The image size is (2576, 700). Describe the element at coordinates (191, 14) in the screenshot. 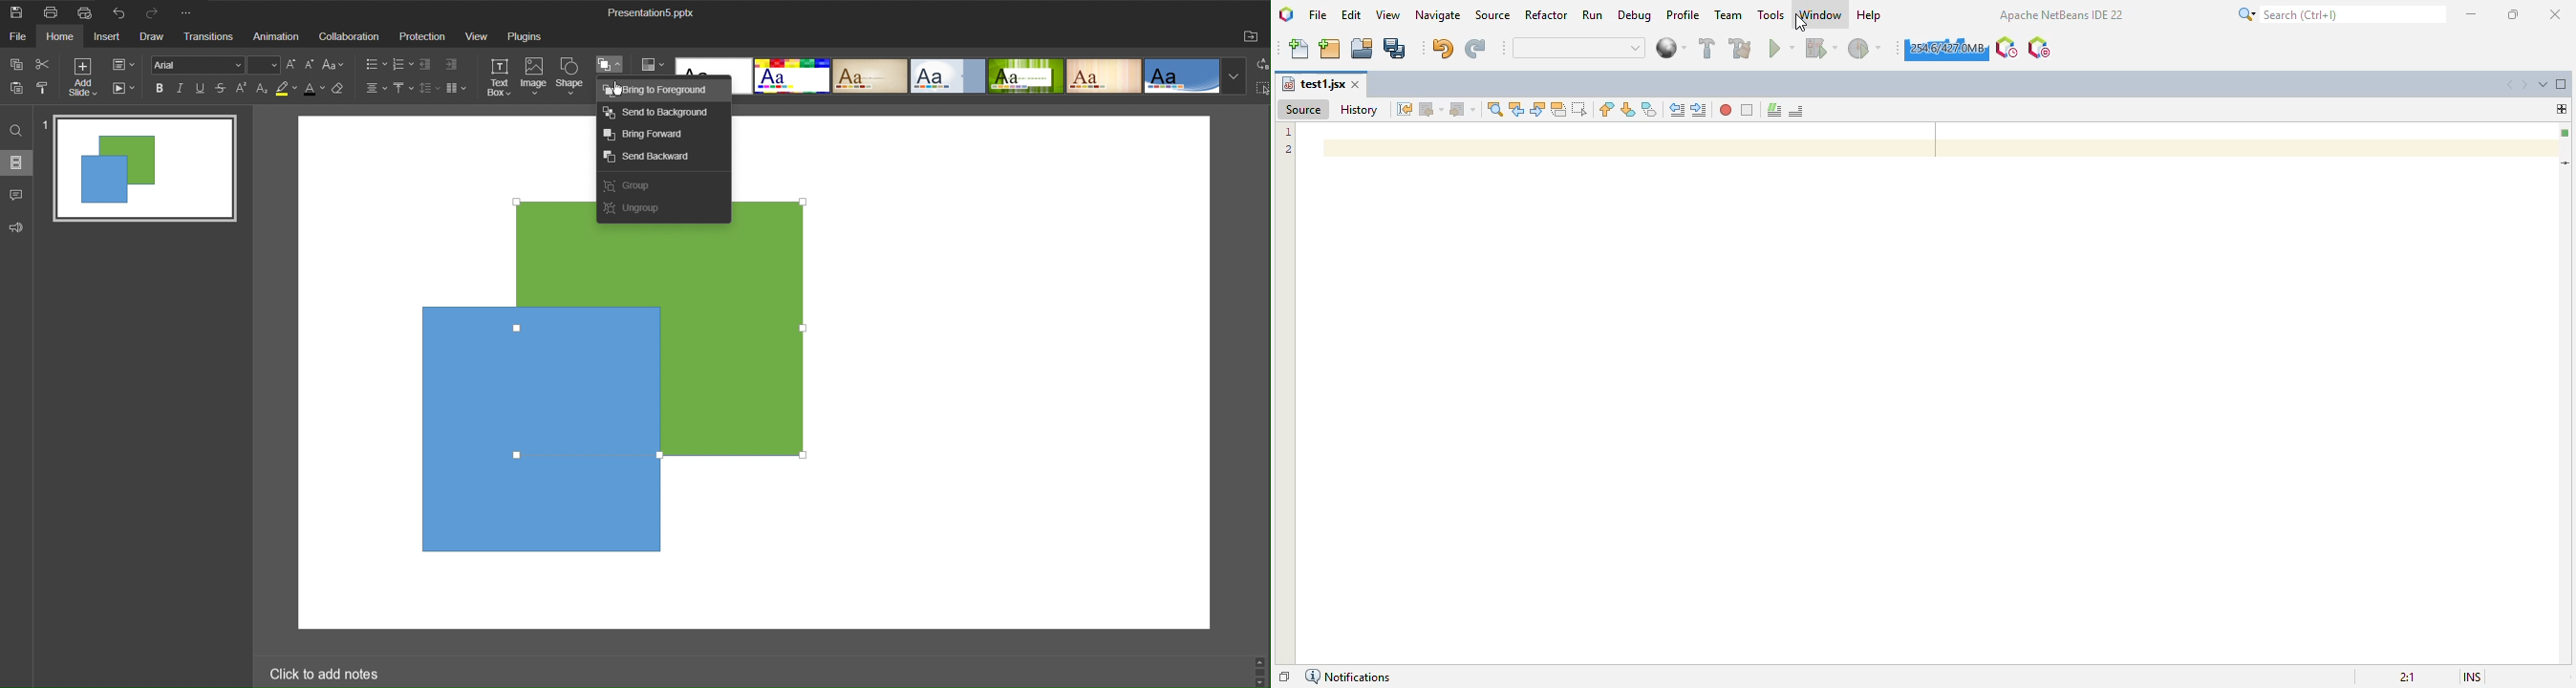

I see `More` at that location.